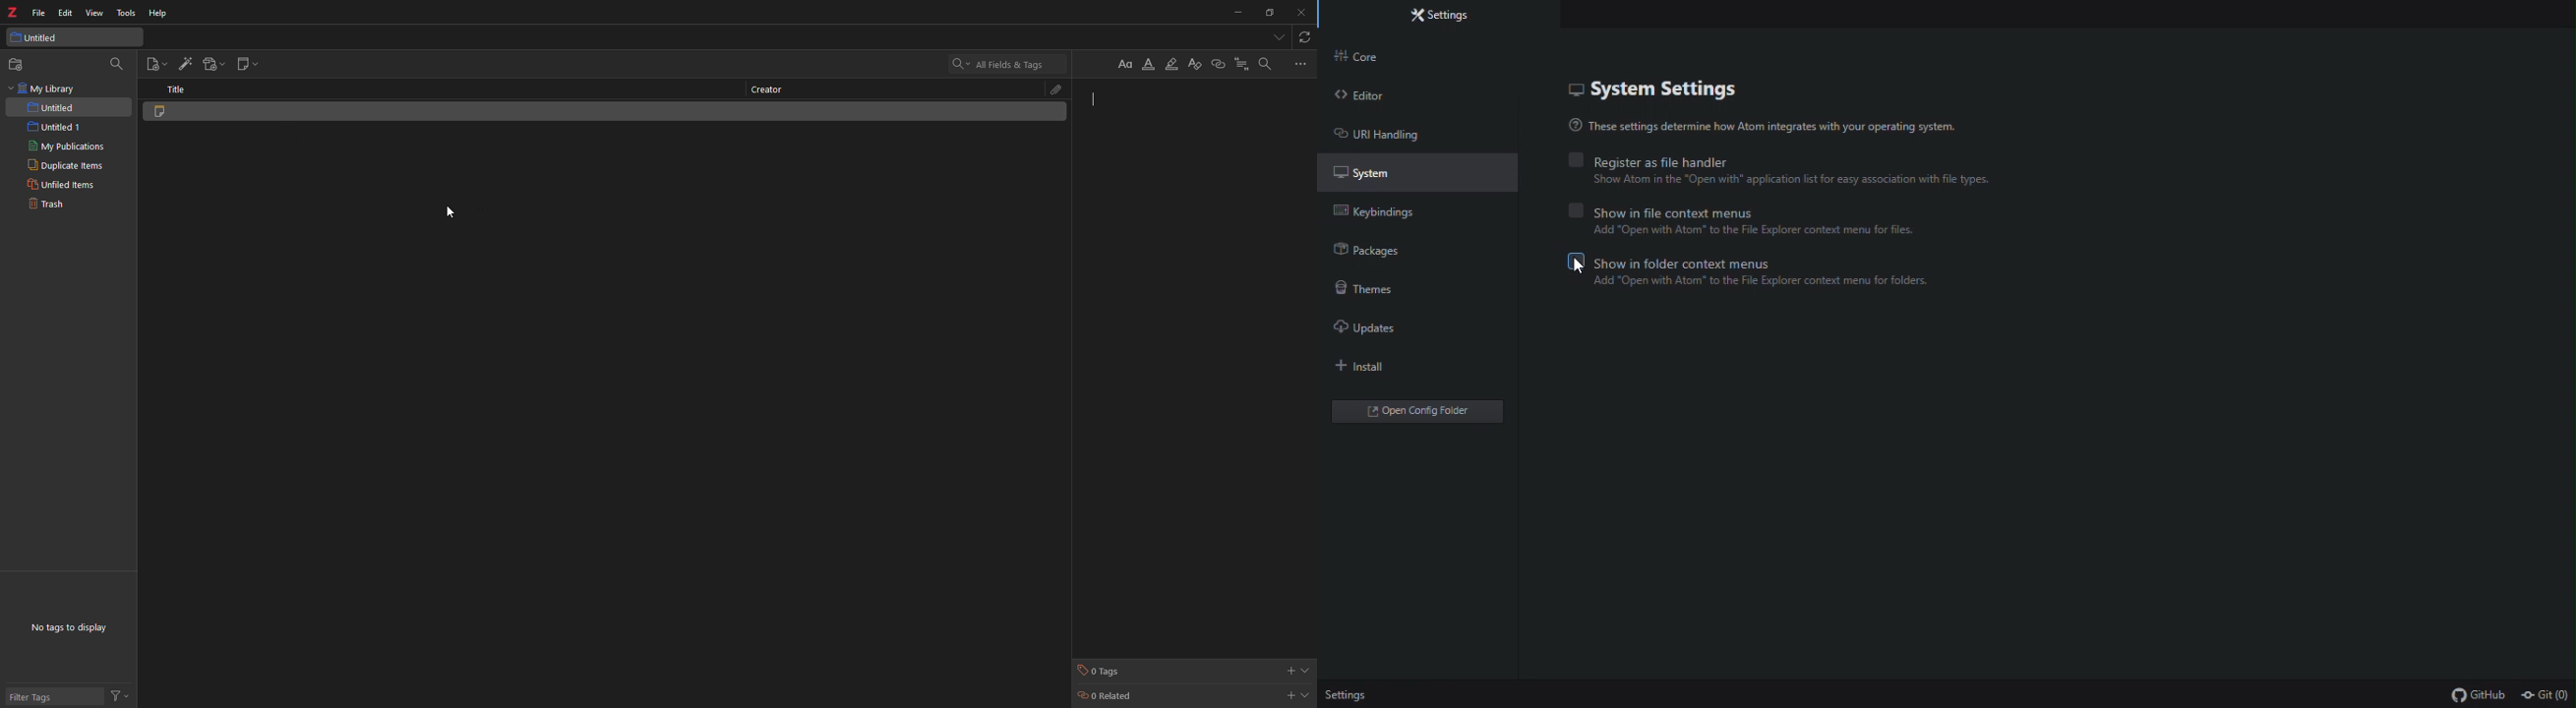 The height and width of the screenshot is (728, 2576). I want to click on text color, so click(1151, 60).